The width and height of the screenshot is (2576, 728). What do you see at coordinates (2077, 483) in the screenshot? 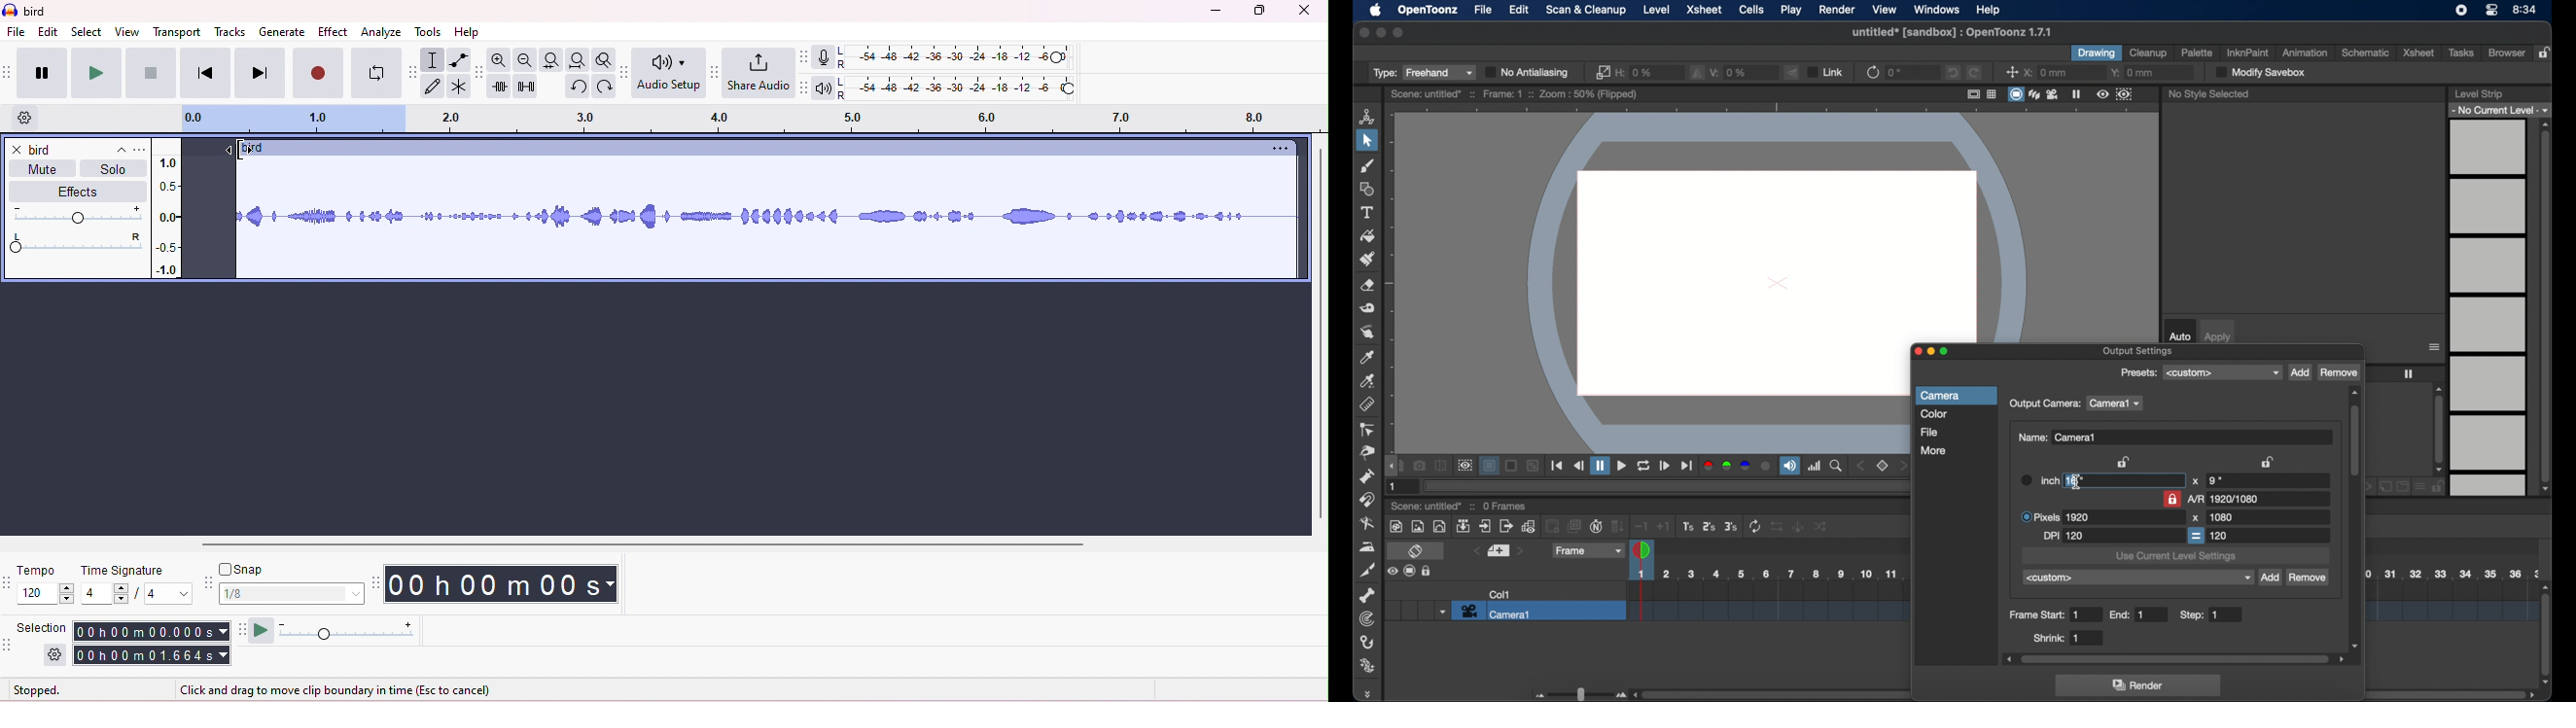
I see `text cursor` at bounding box center [2077, 483].